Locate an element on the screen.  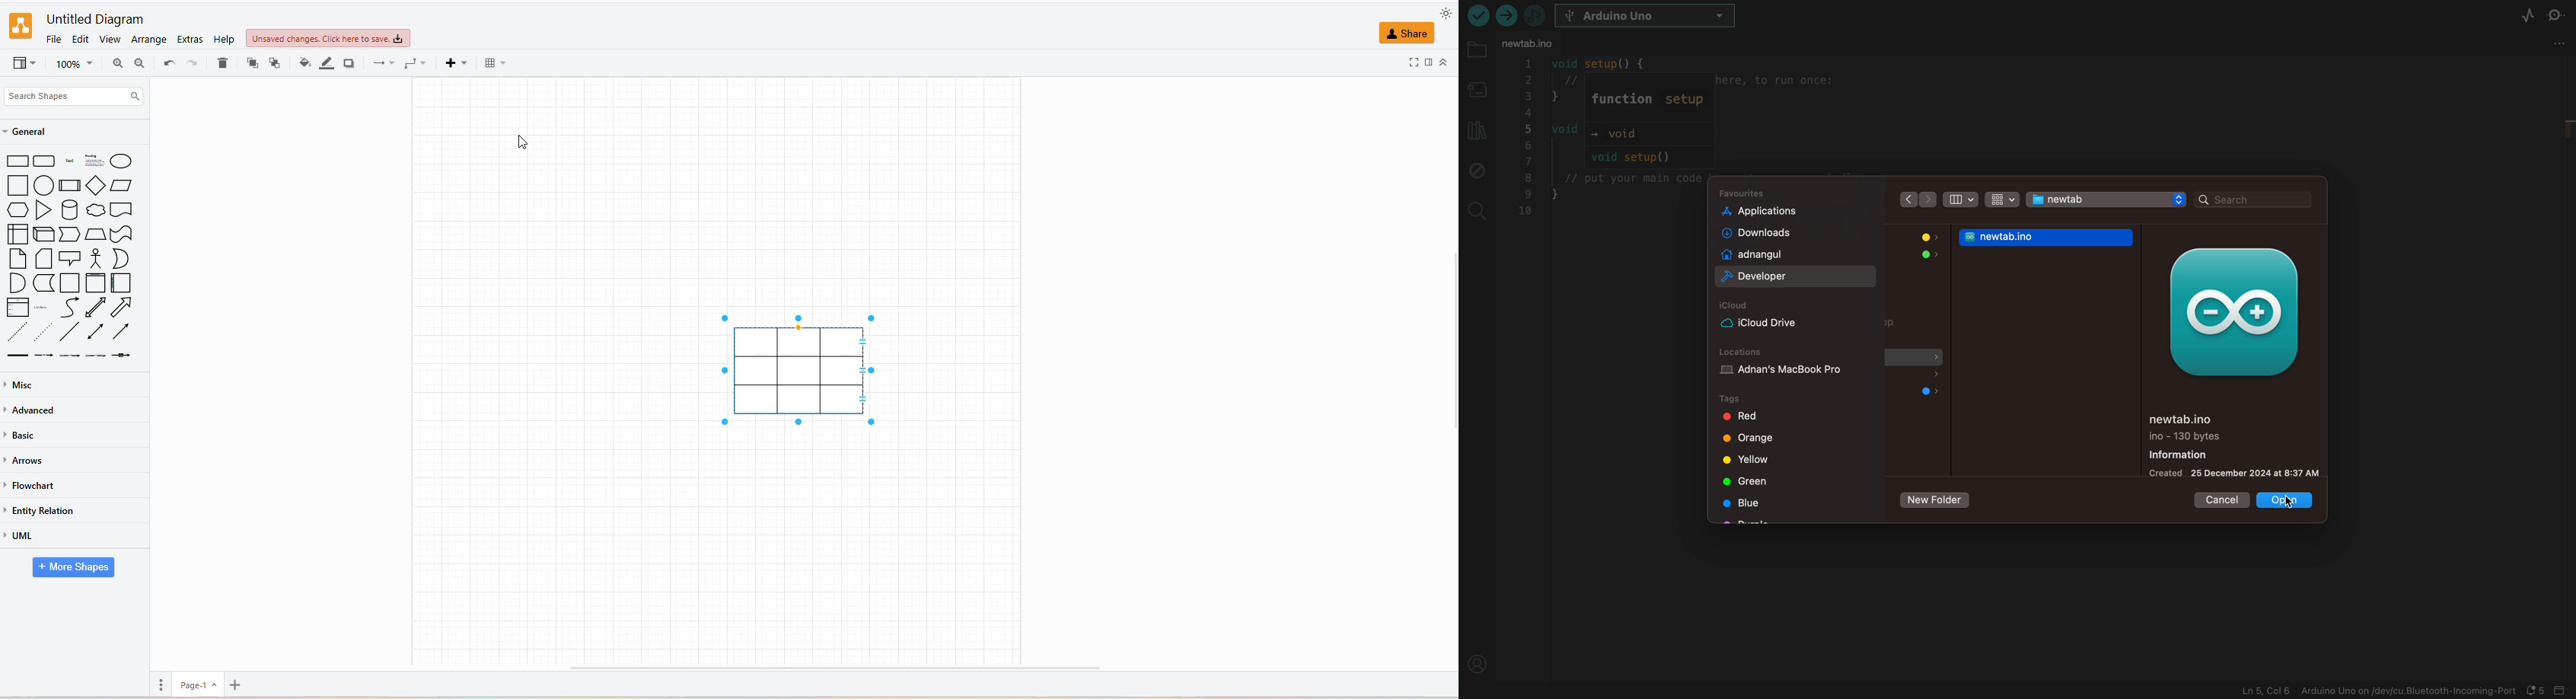
search is located at coordinates (1476, 209).